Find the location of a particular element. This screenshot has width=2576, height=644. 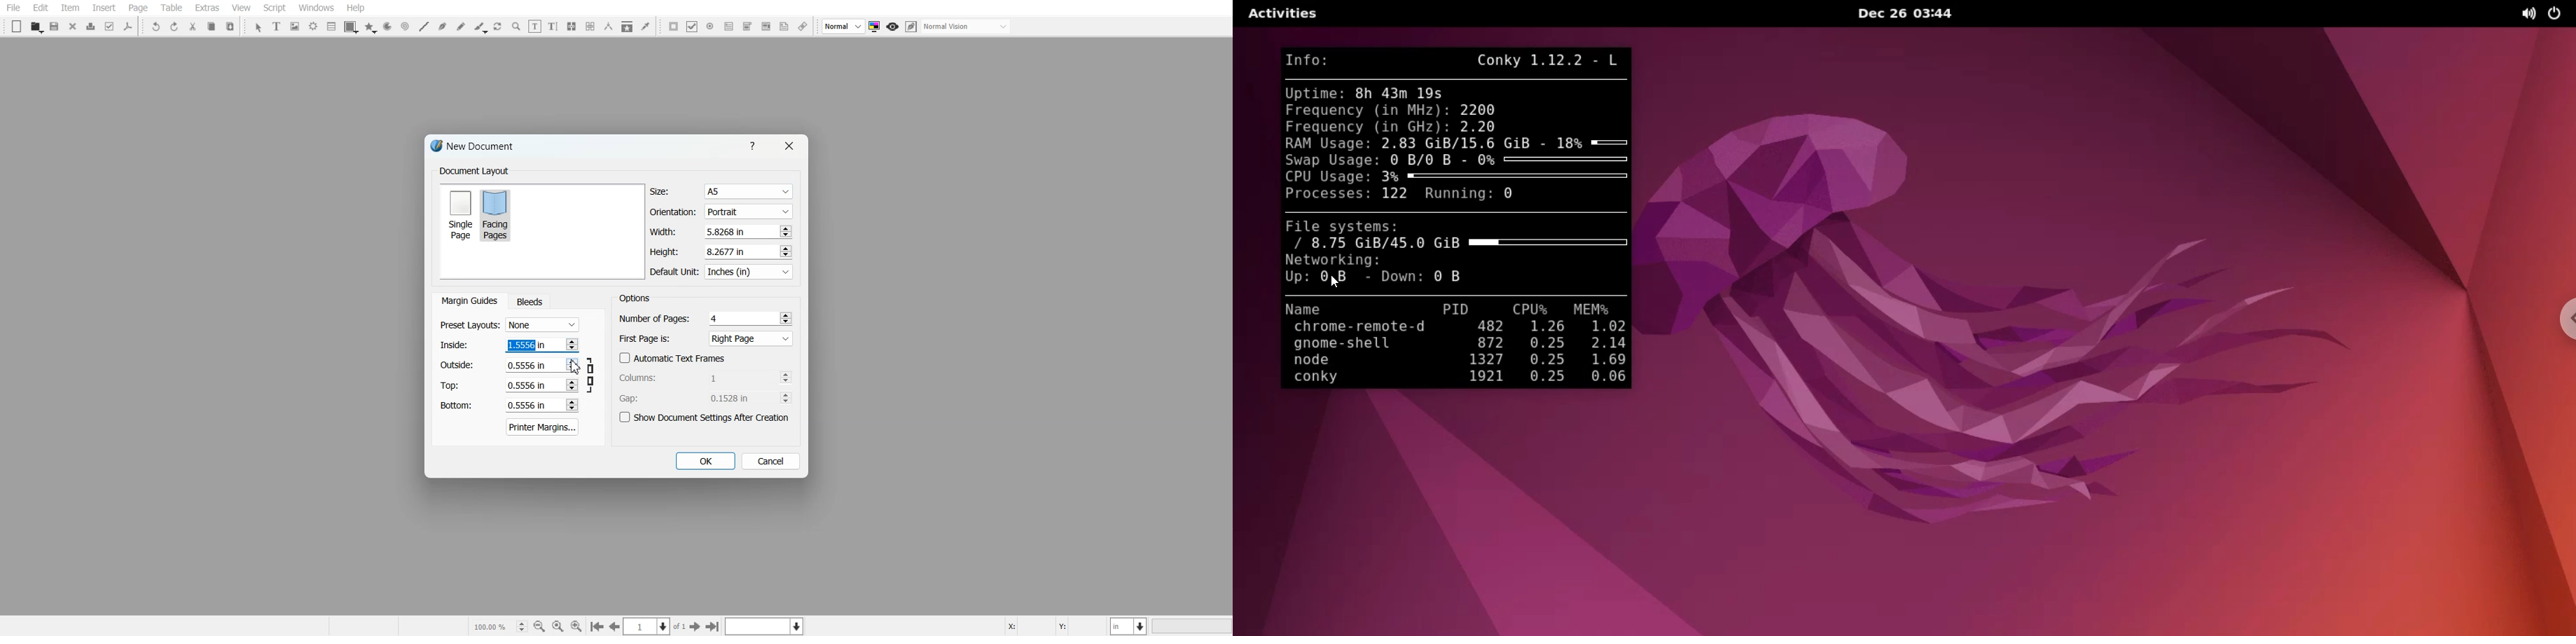

Select visual appearance of the display is located at coordinates (967, 27).